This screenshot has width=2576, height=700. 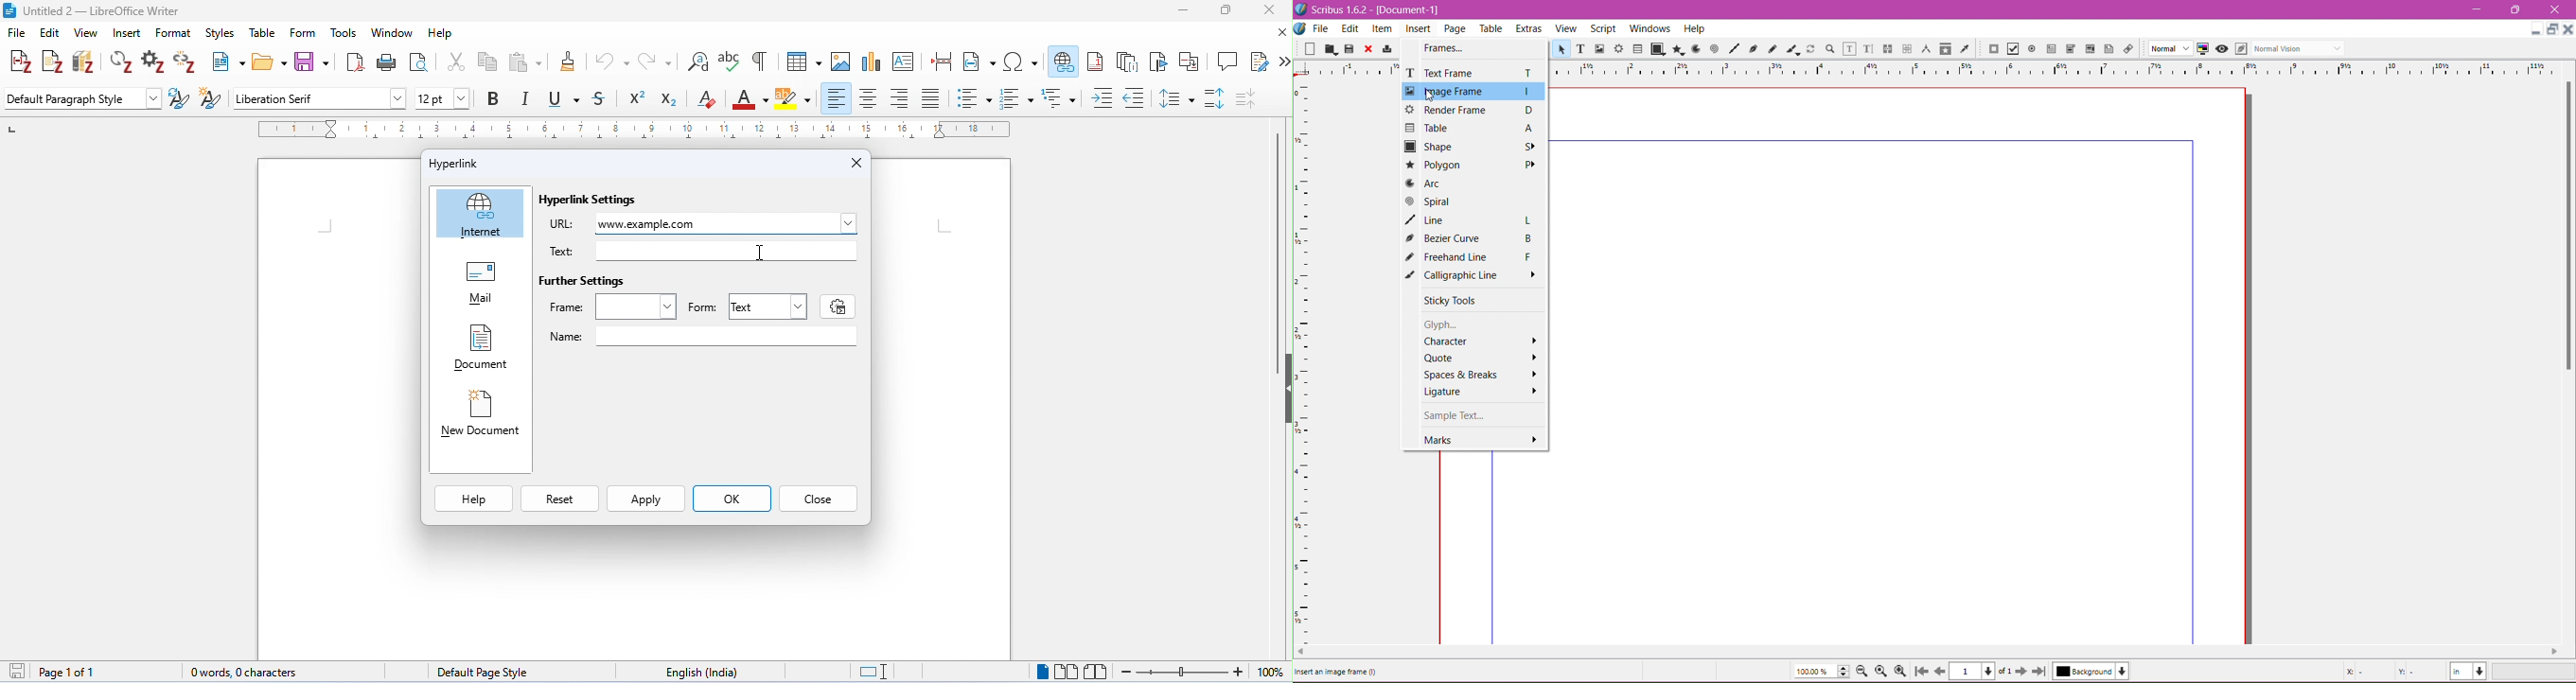 What do you see at coordinates (603, 303) in the screenshot?
I see `Frame` at bounding box center [603, 303].